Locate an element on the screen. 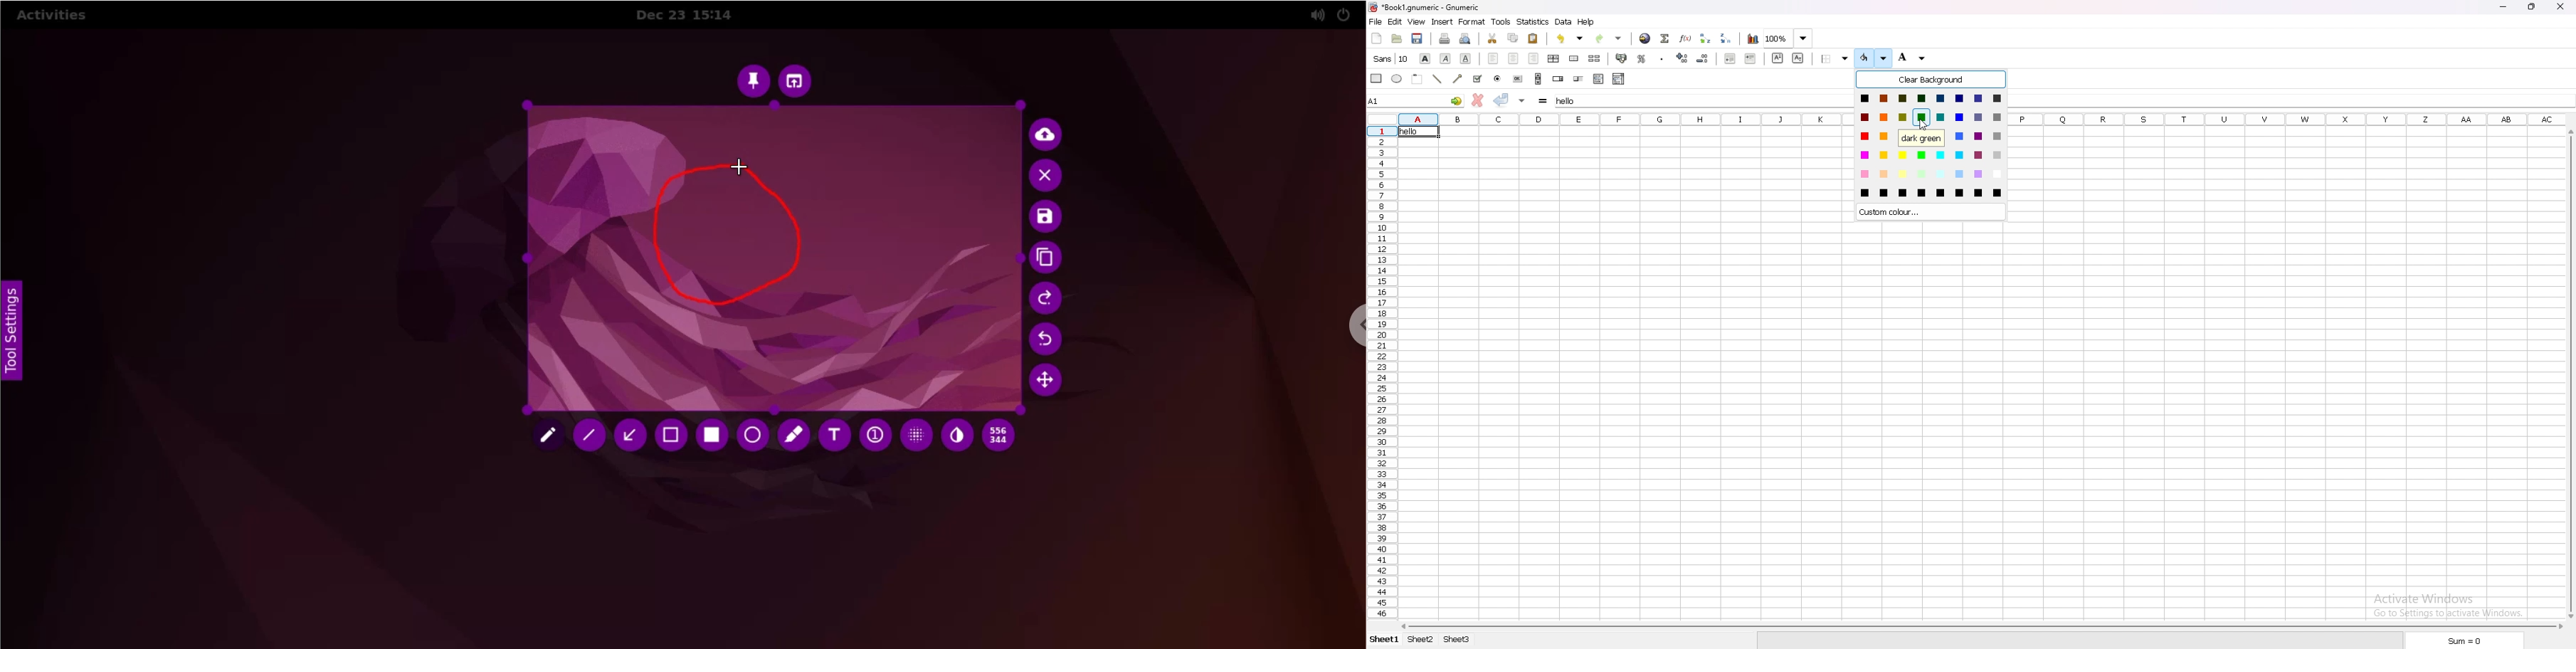 The image size is (2576, 672). line is located at coordinates (1437, 79).